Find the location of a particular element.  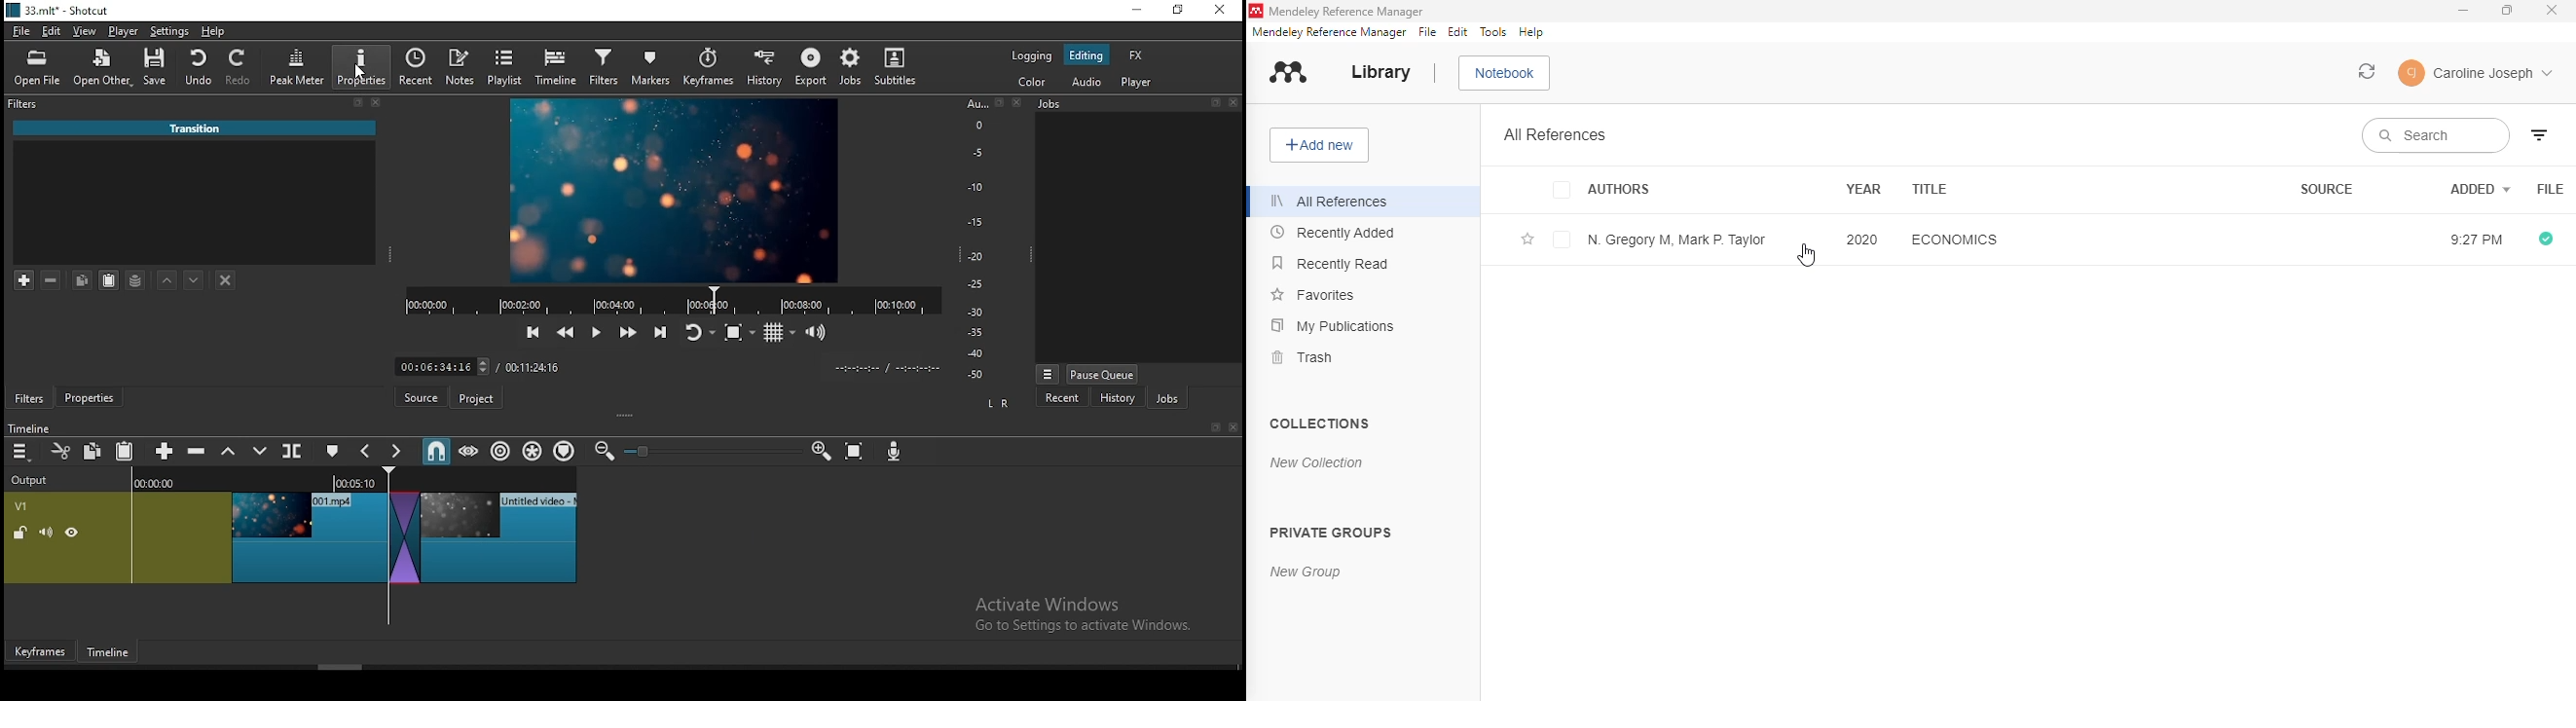

 is located at coordinates (644, 452).